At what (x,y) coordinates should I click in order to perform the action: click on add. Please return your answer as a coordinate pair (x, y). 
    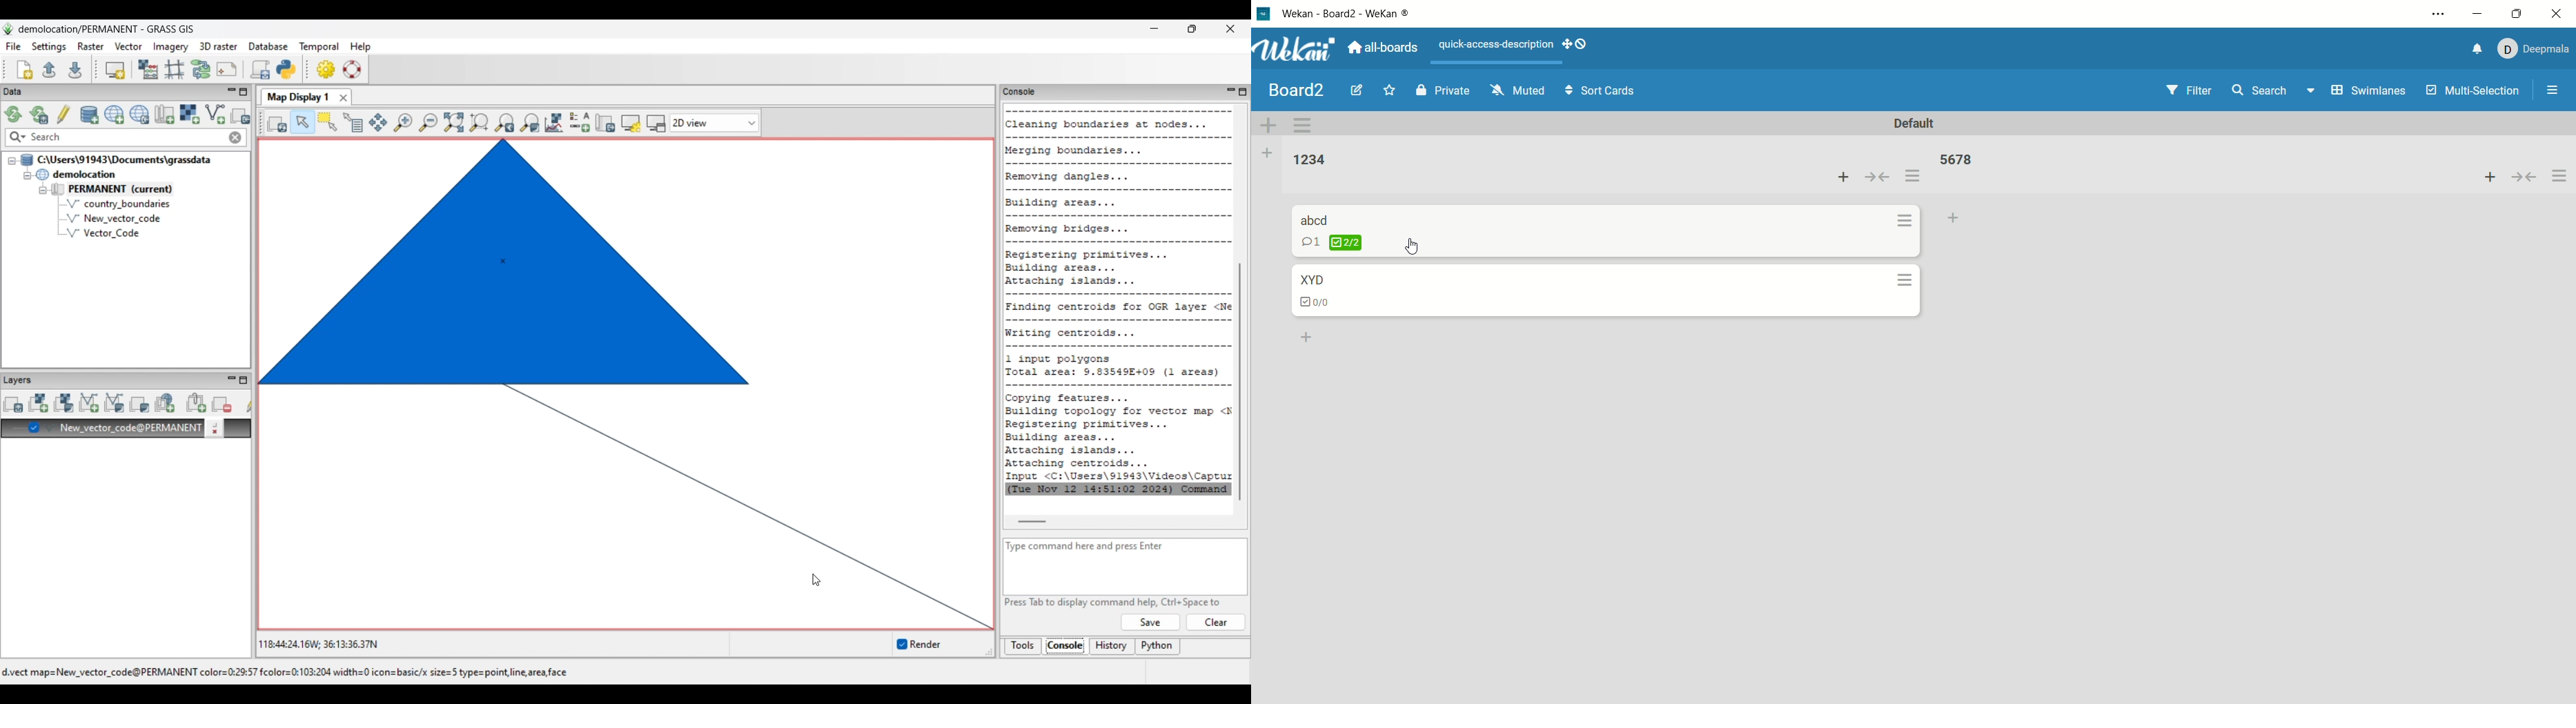
    Looking at the image, I should click on (1308, 335).